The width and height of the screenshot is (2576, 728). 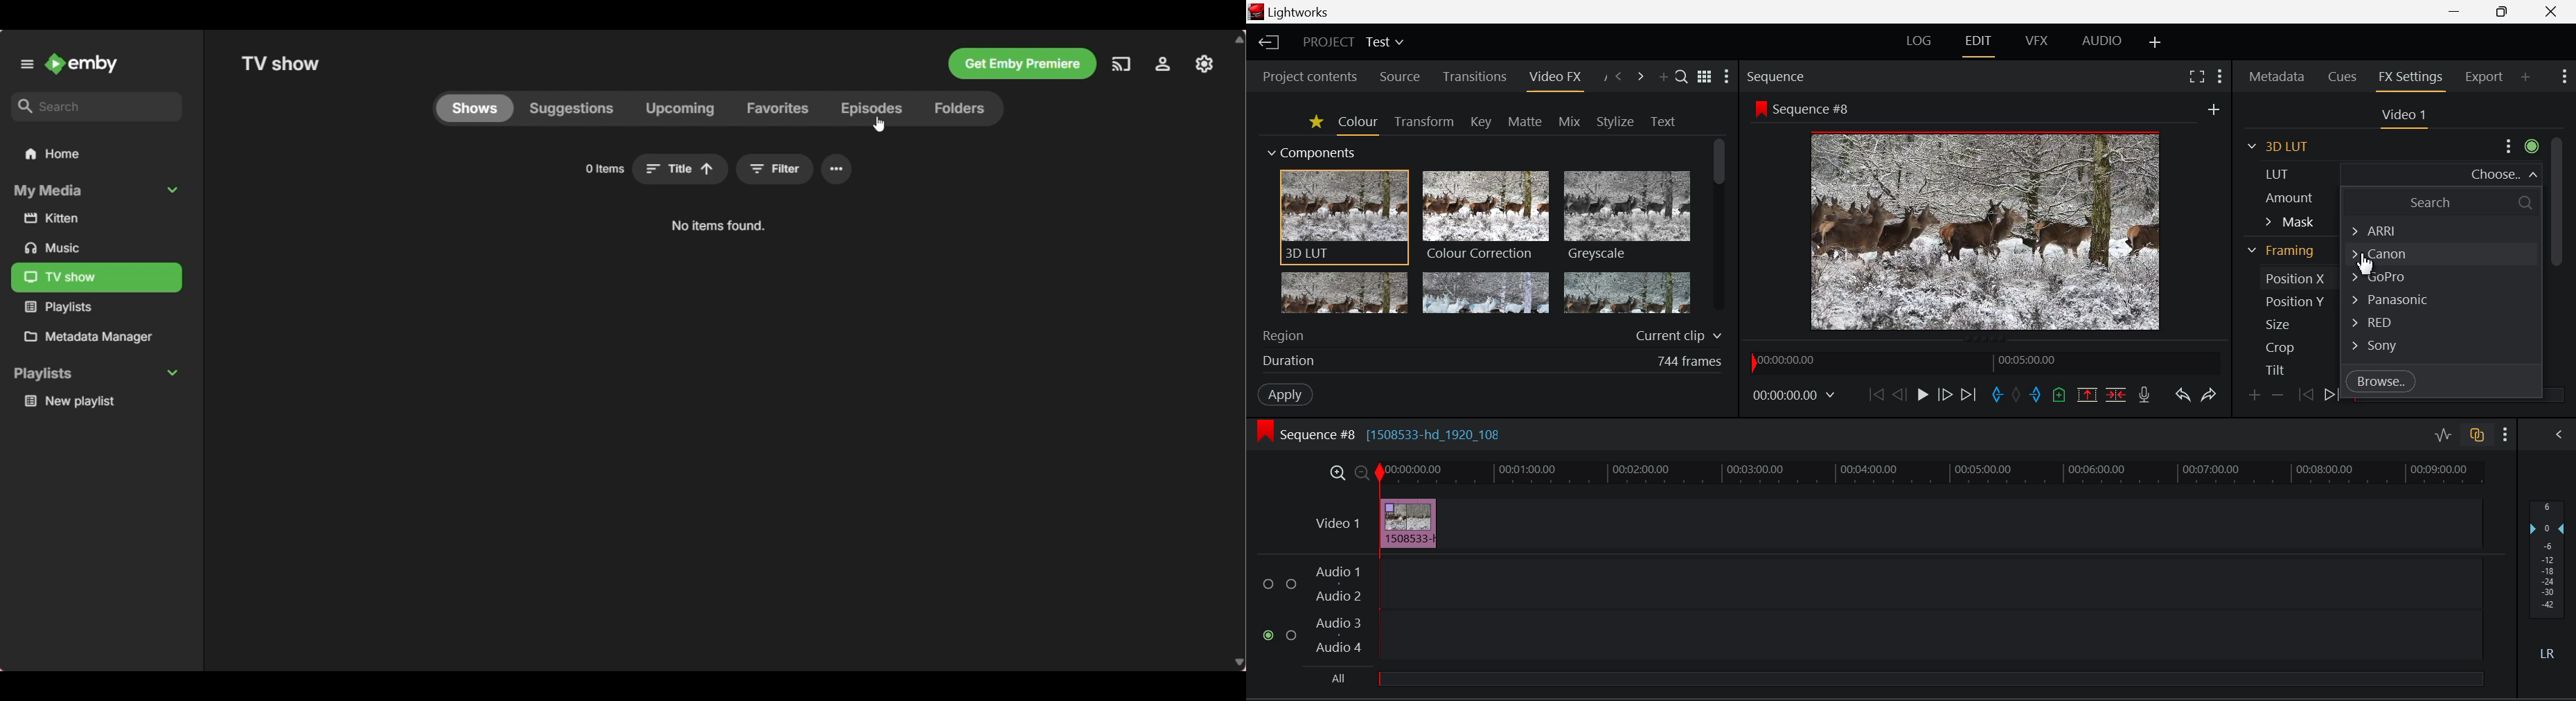 What do you see at coordinates (1486, 294) in the screenshot?
I see `Mosaic` at bounding box center [1486, 294].